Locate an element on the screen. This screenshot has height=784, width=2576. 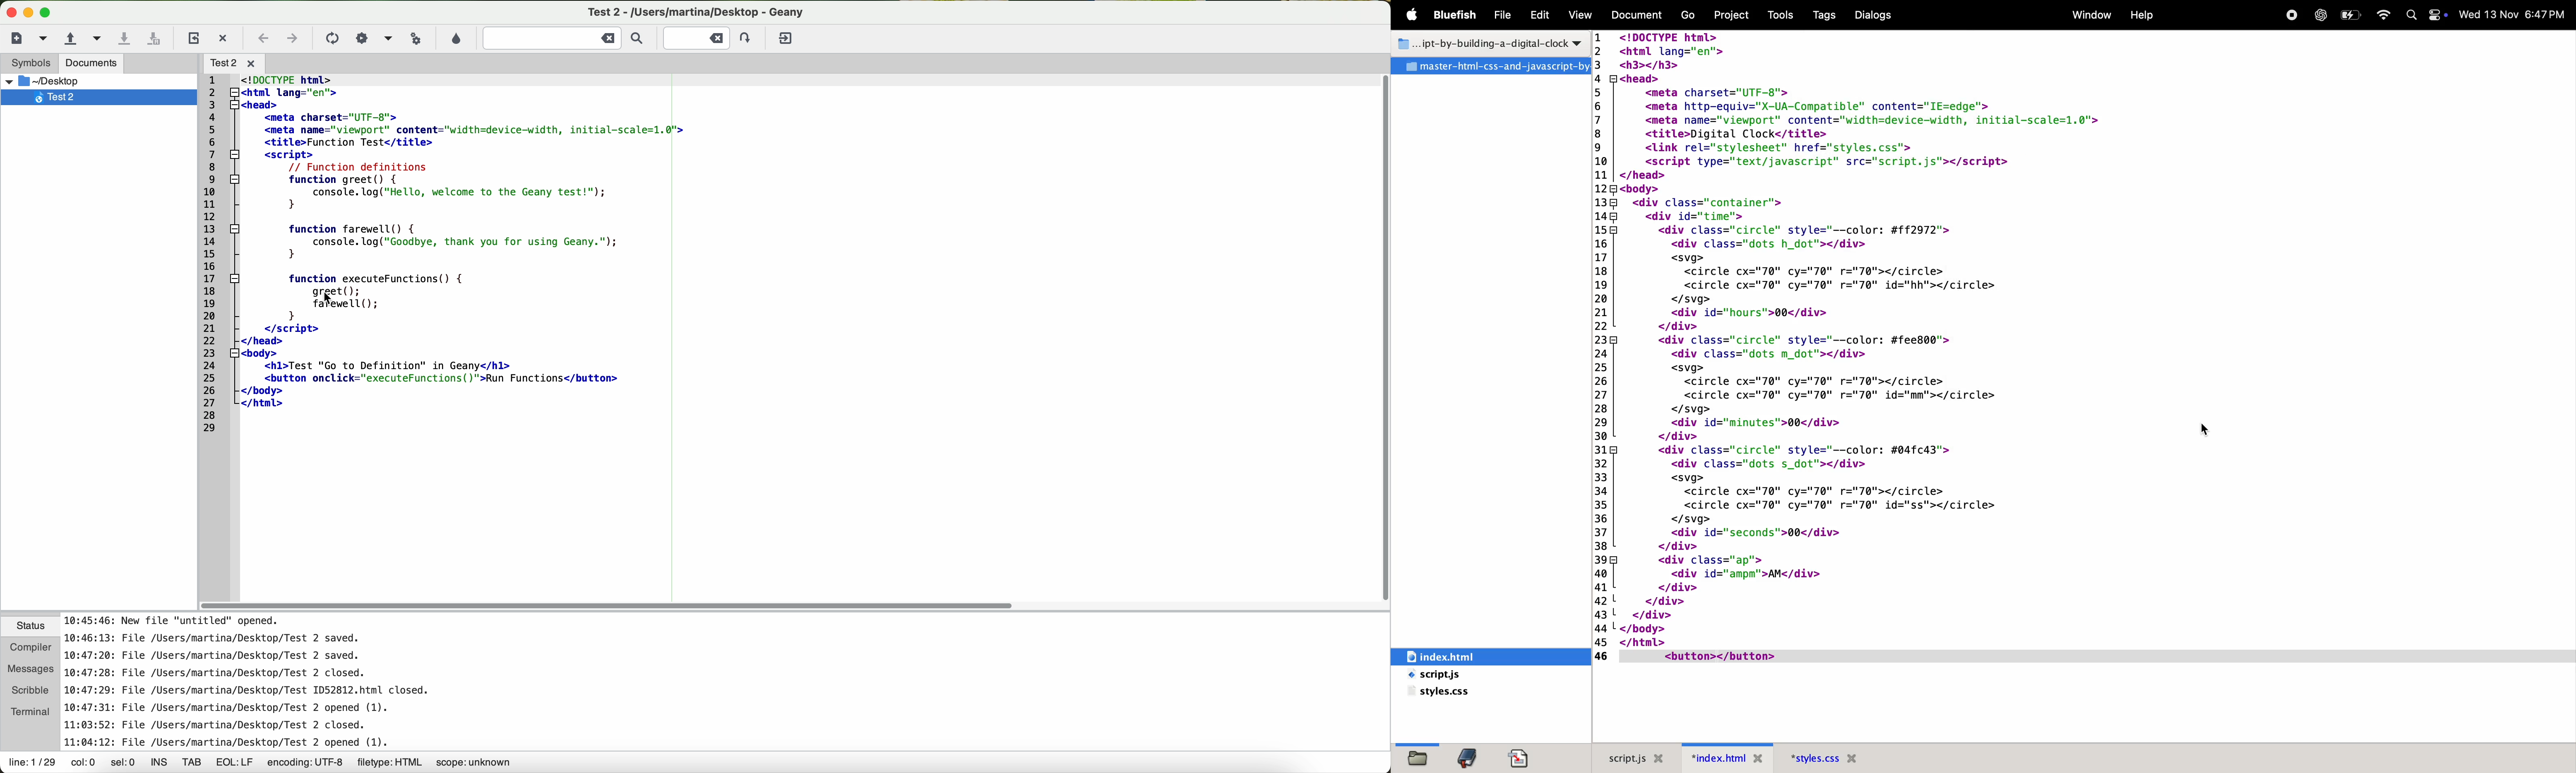
Document is located at coordinates (1638, 15).